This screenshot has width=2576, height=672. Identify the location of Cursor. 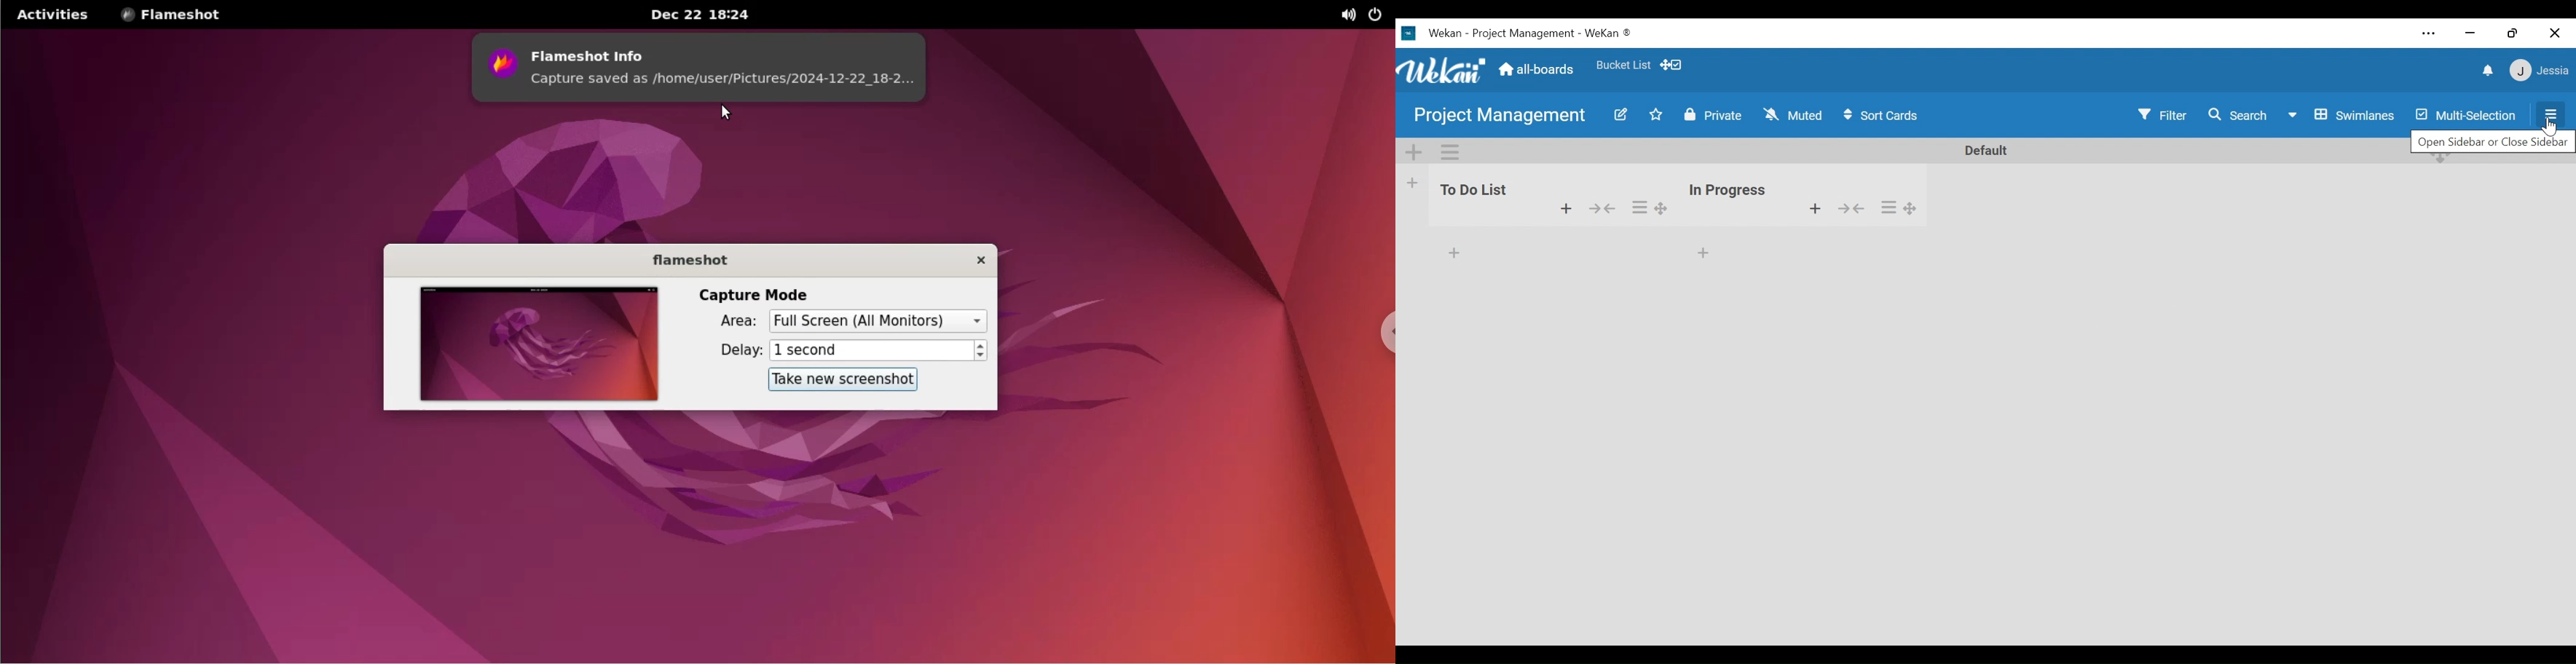
(2550, 128).